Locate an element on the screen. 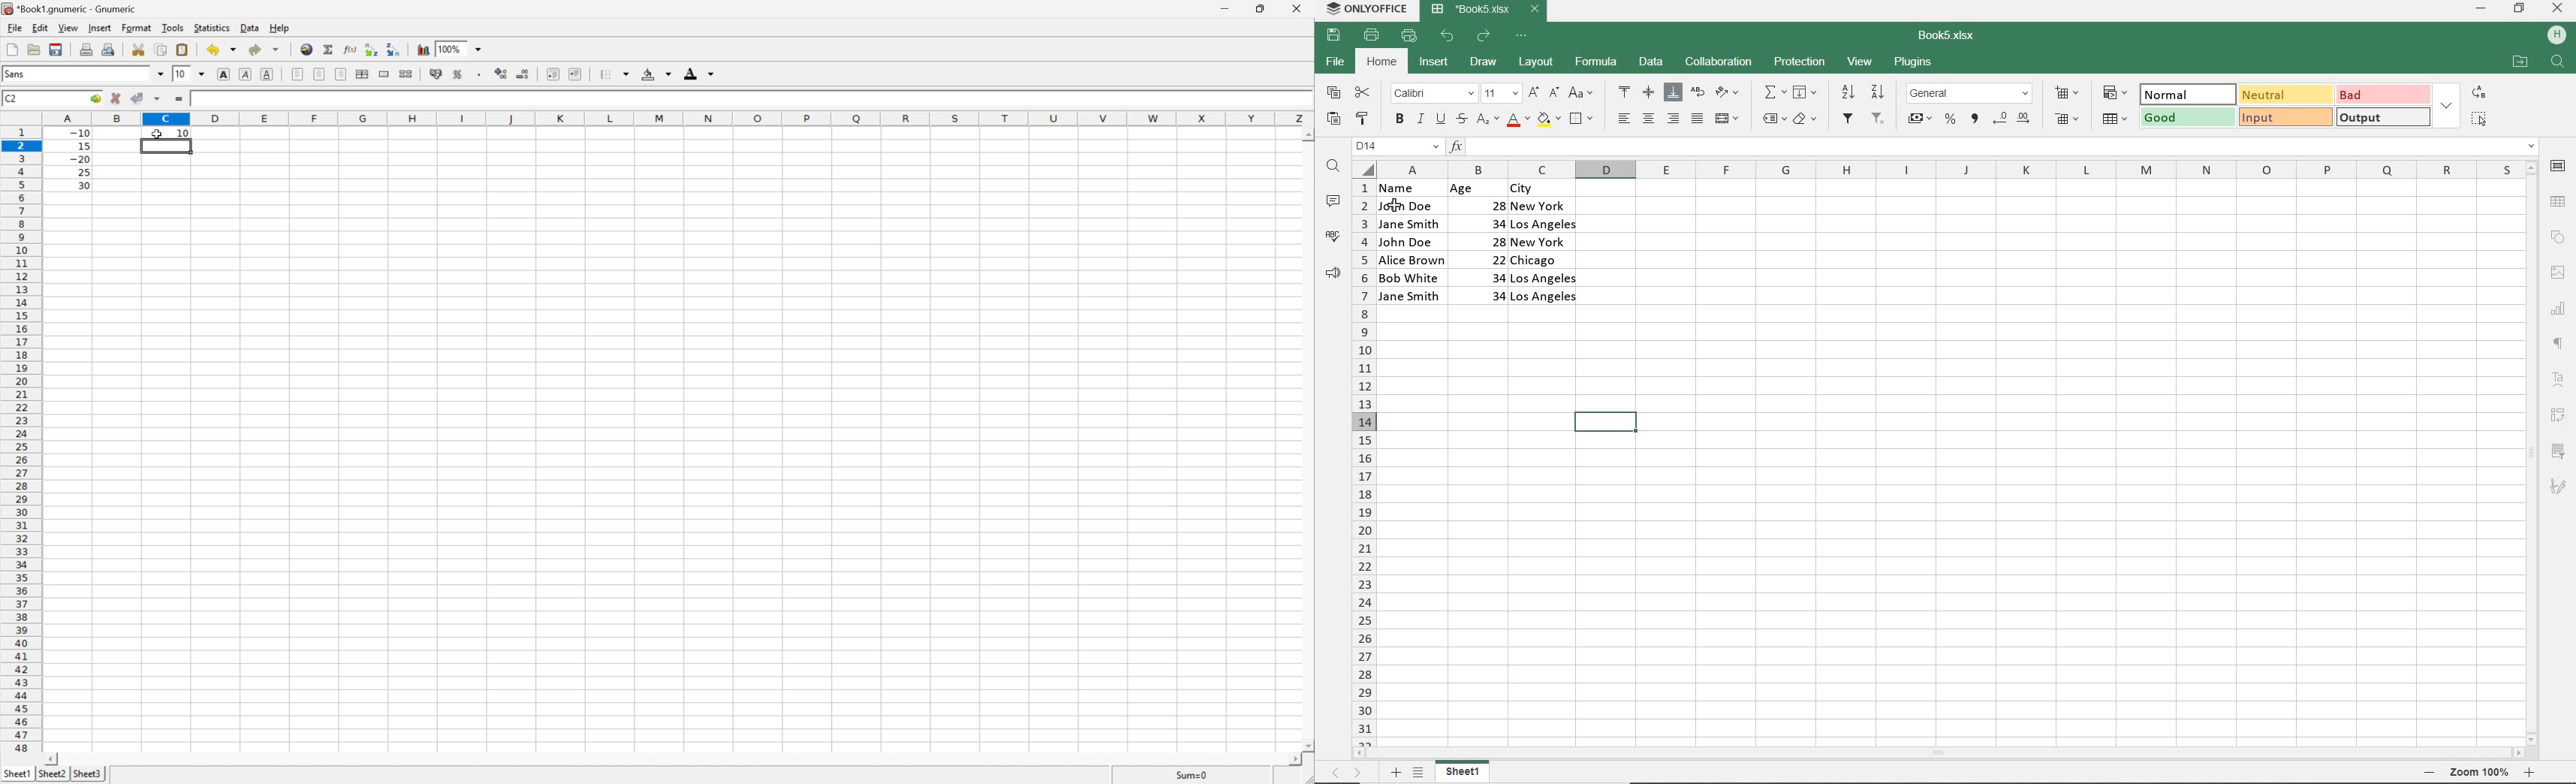  CHANGE DECIMAL PLACE is located at coordinates (2011, 119).